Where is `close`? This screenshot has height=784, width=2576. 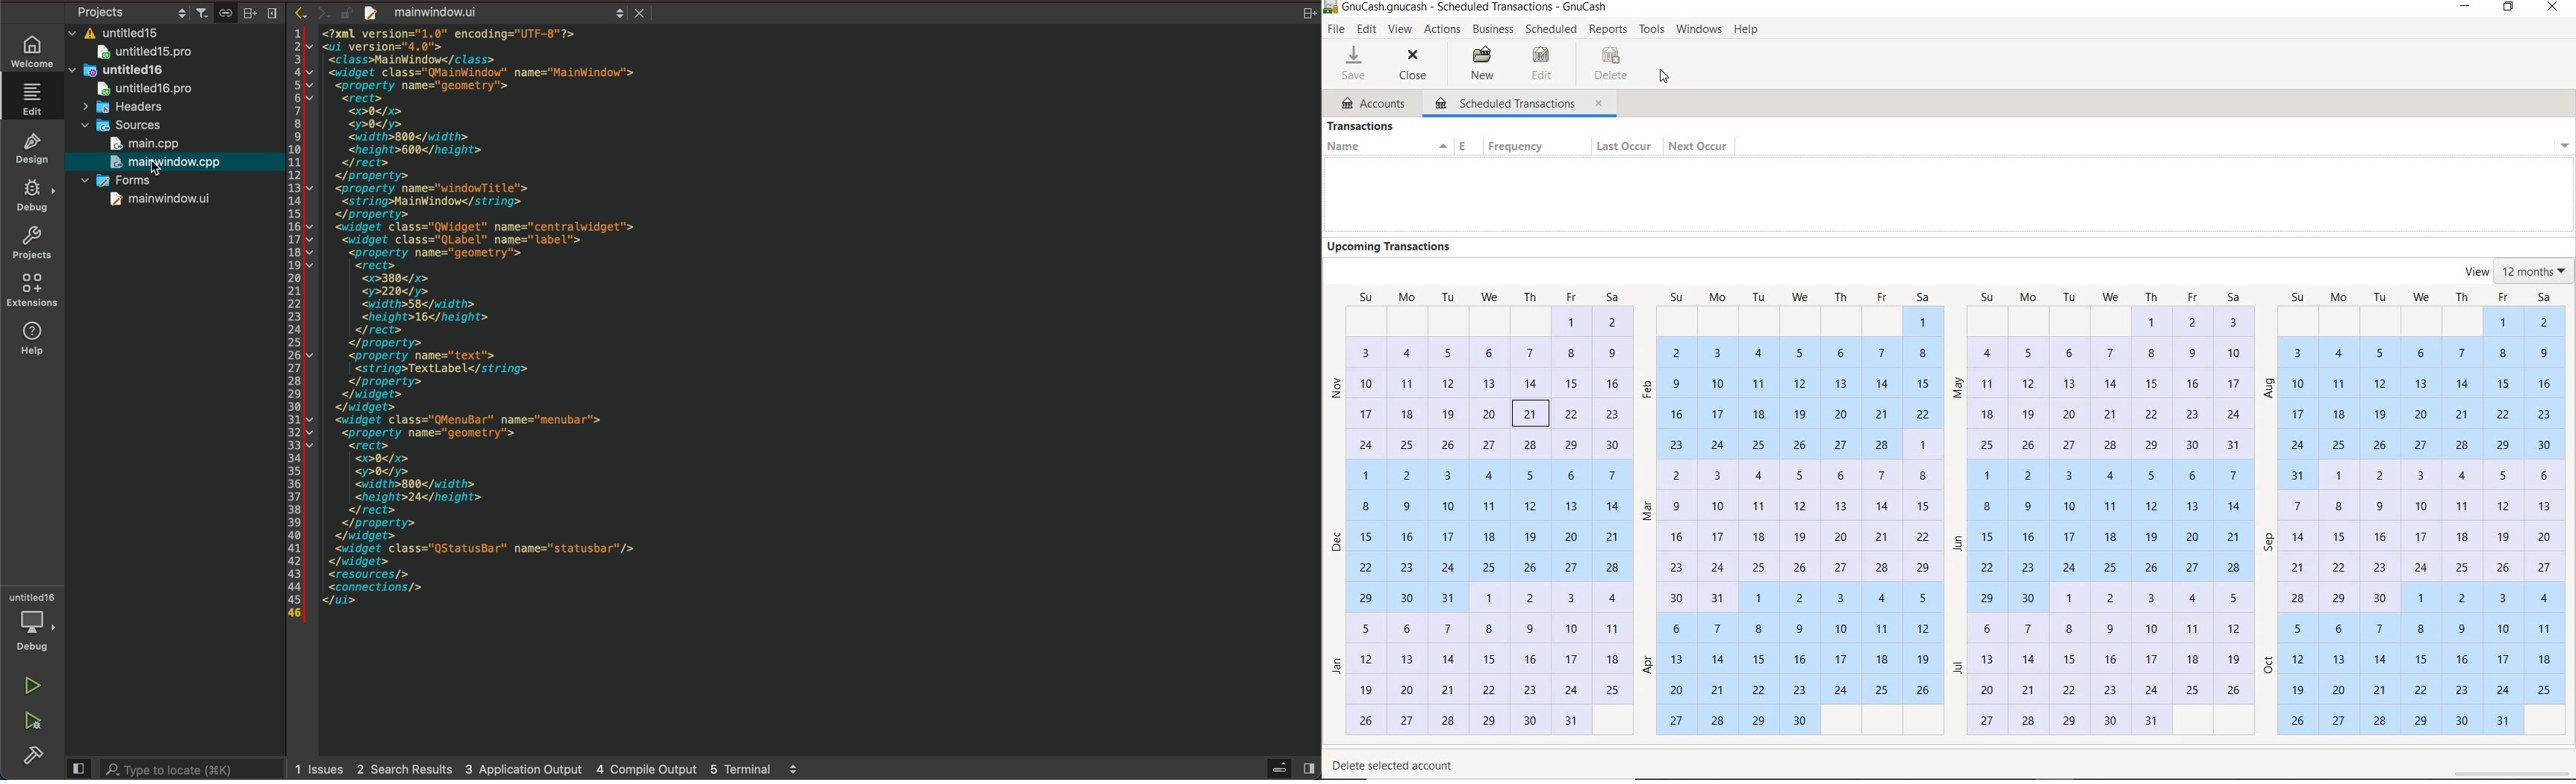 close is located at coordinates (1602, 103).